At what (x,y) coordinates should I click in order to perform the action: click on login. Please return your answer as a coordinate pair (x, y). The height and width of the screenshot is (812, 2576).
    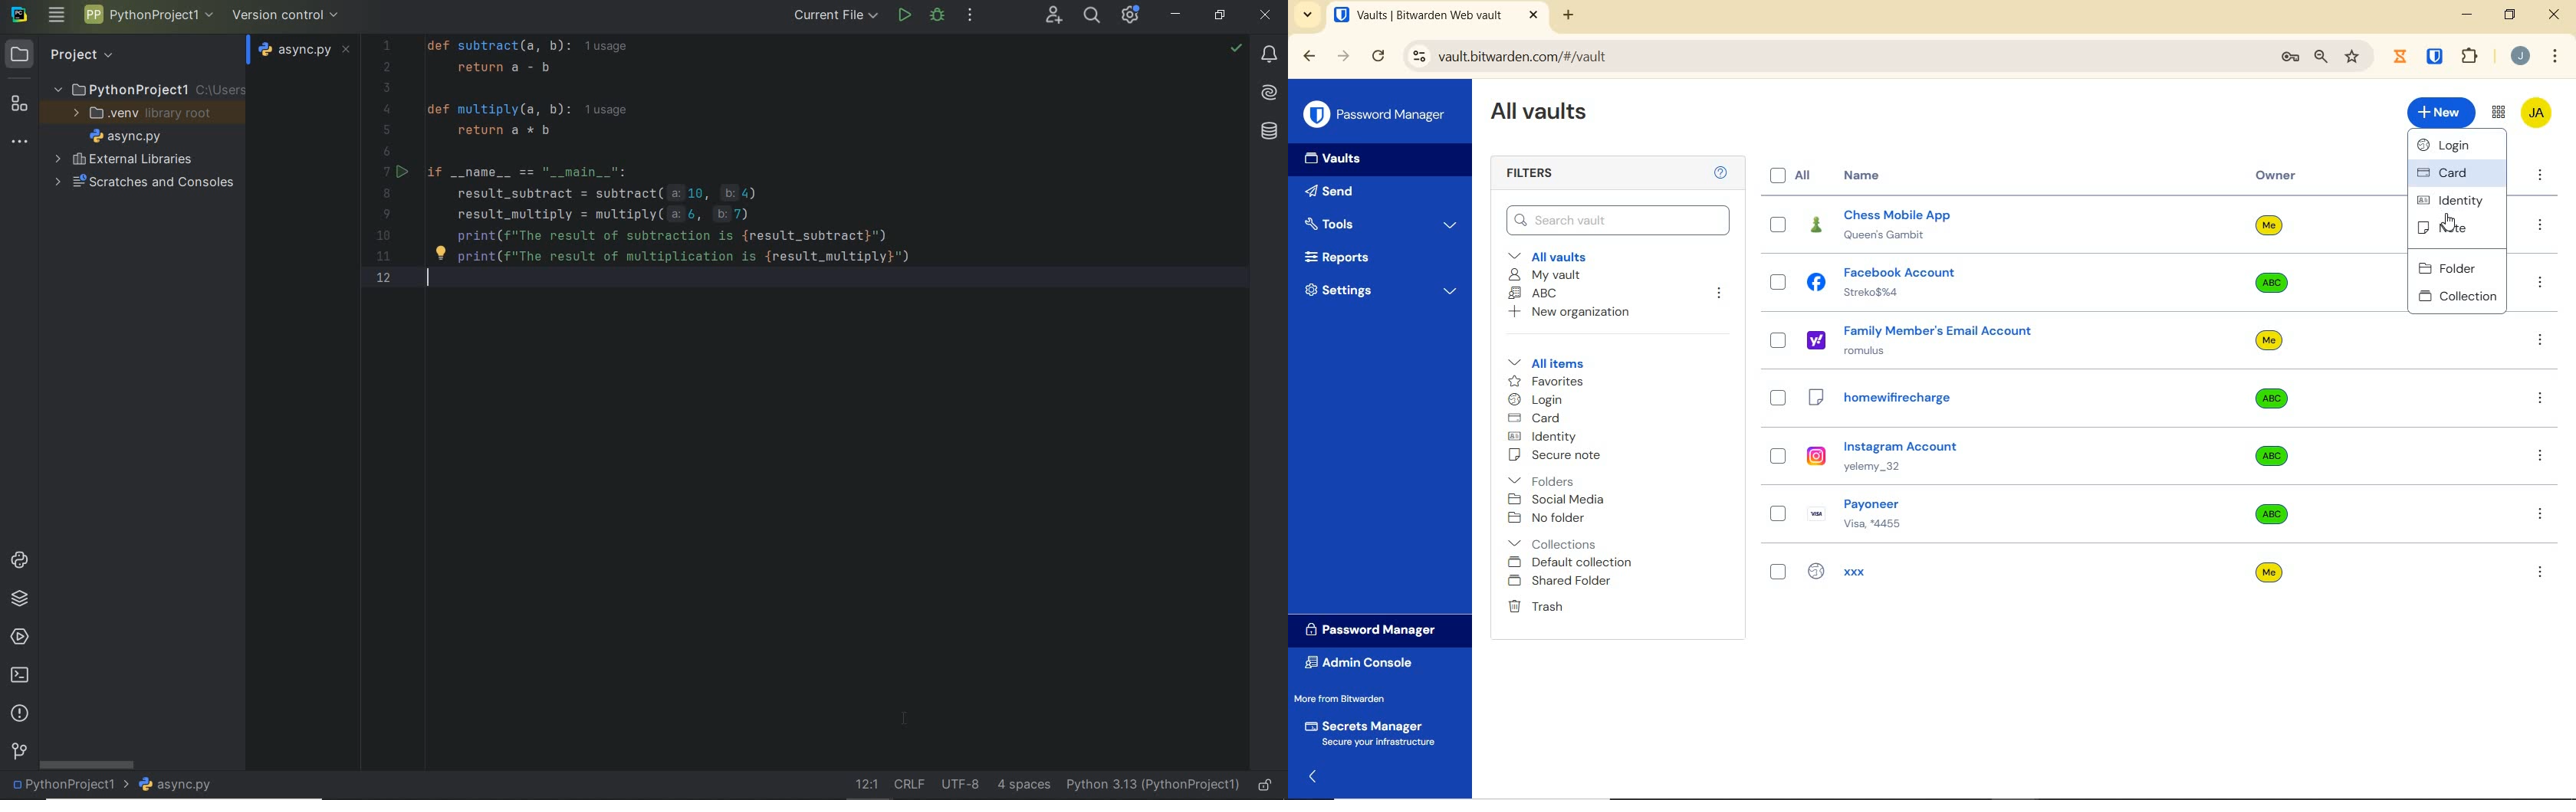
    Looking at the image, I should click on (2459, 147).